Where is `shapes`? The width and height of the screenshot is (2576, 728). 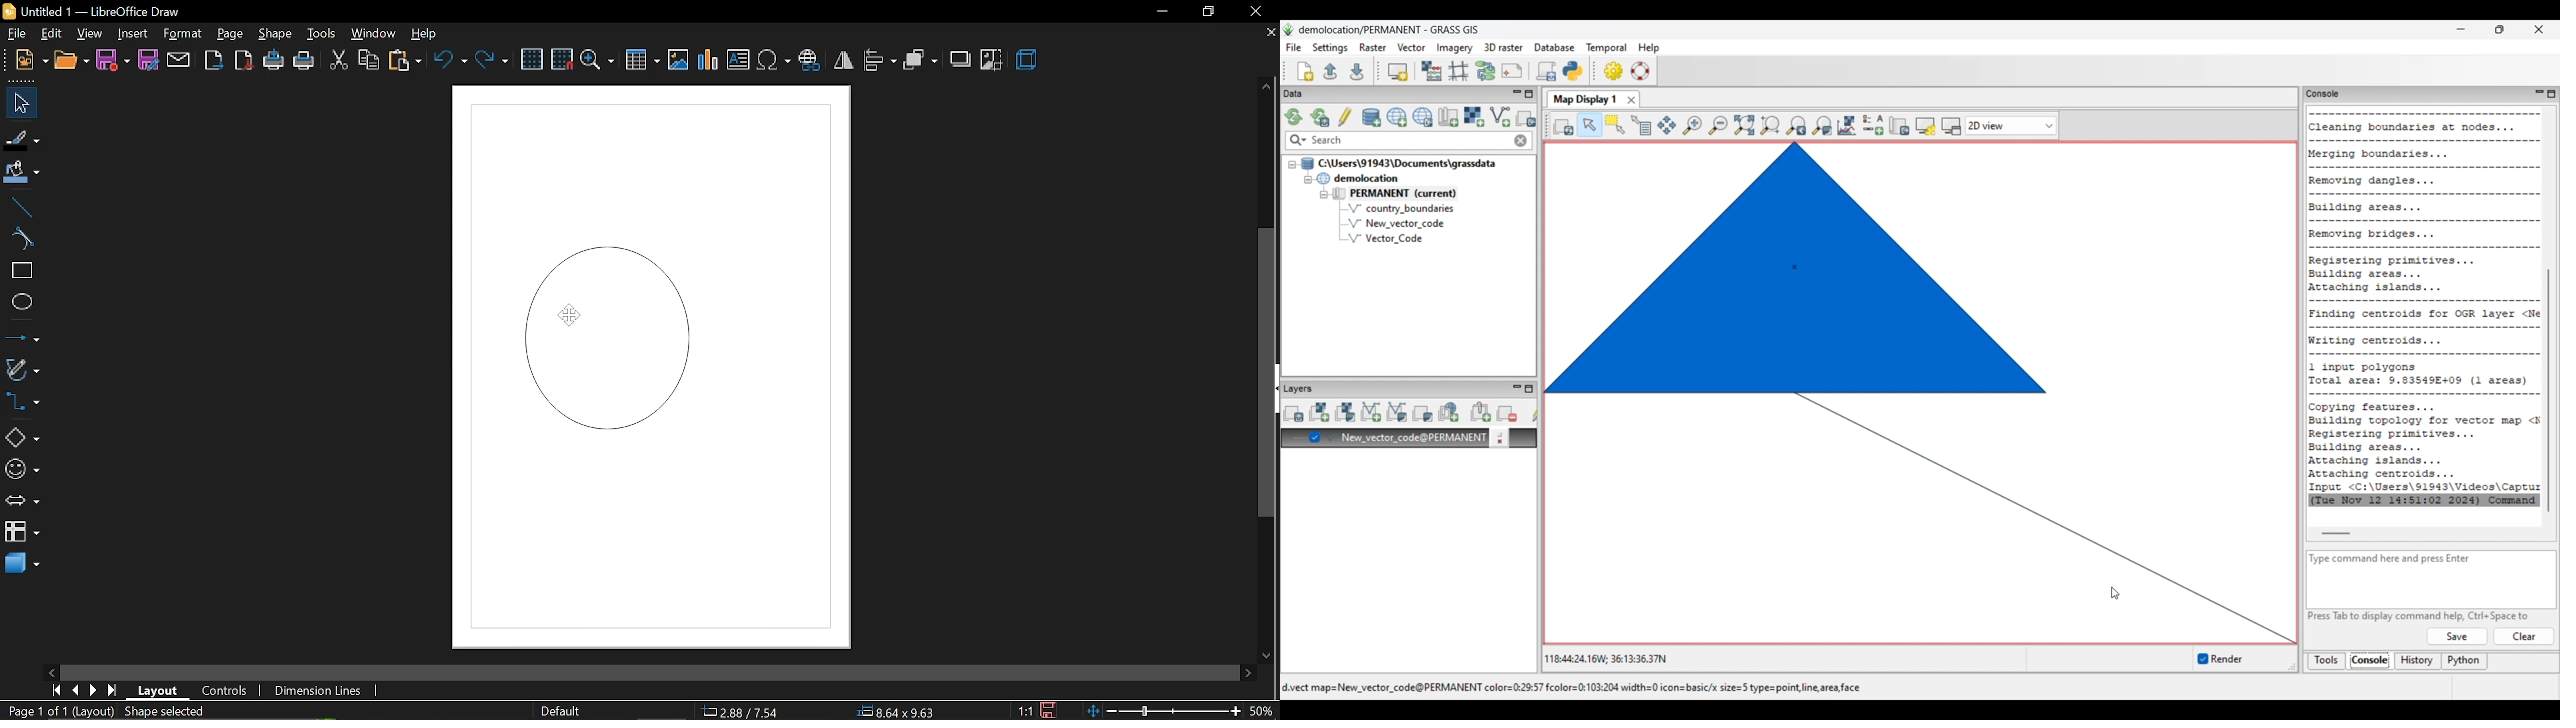 shapes is located at coordinates (21, 436).